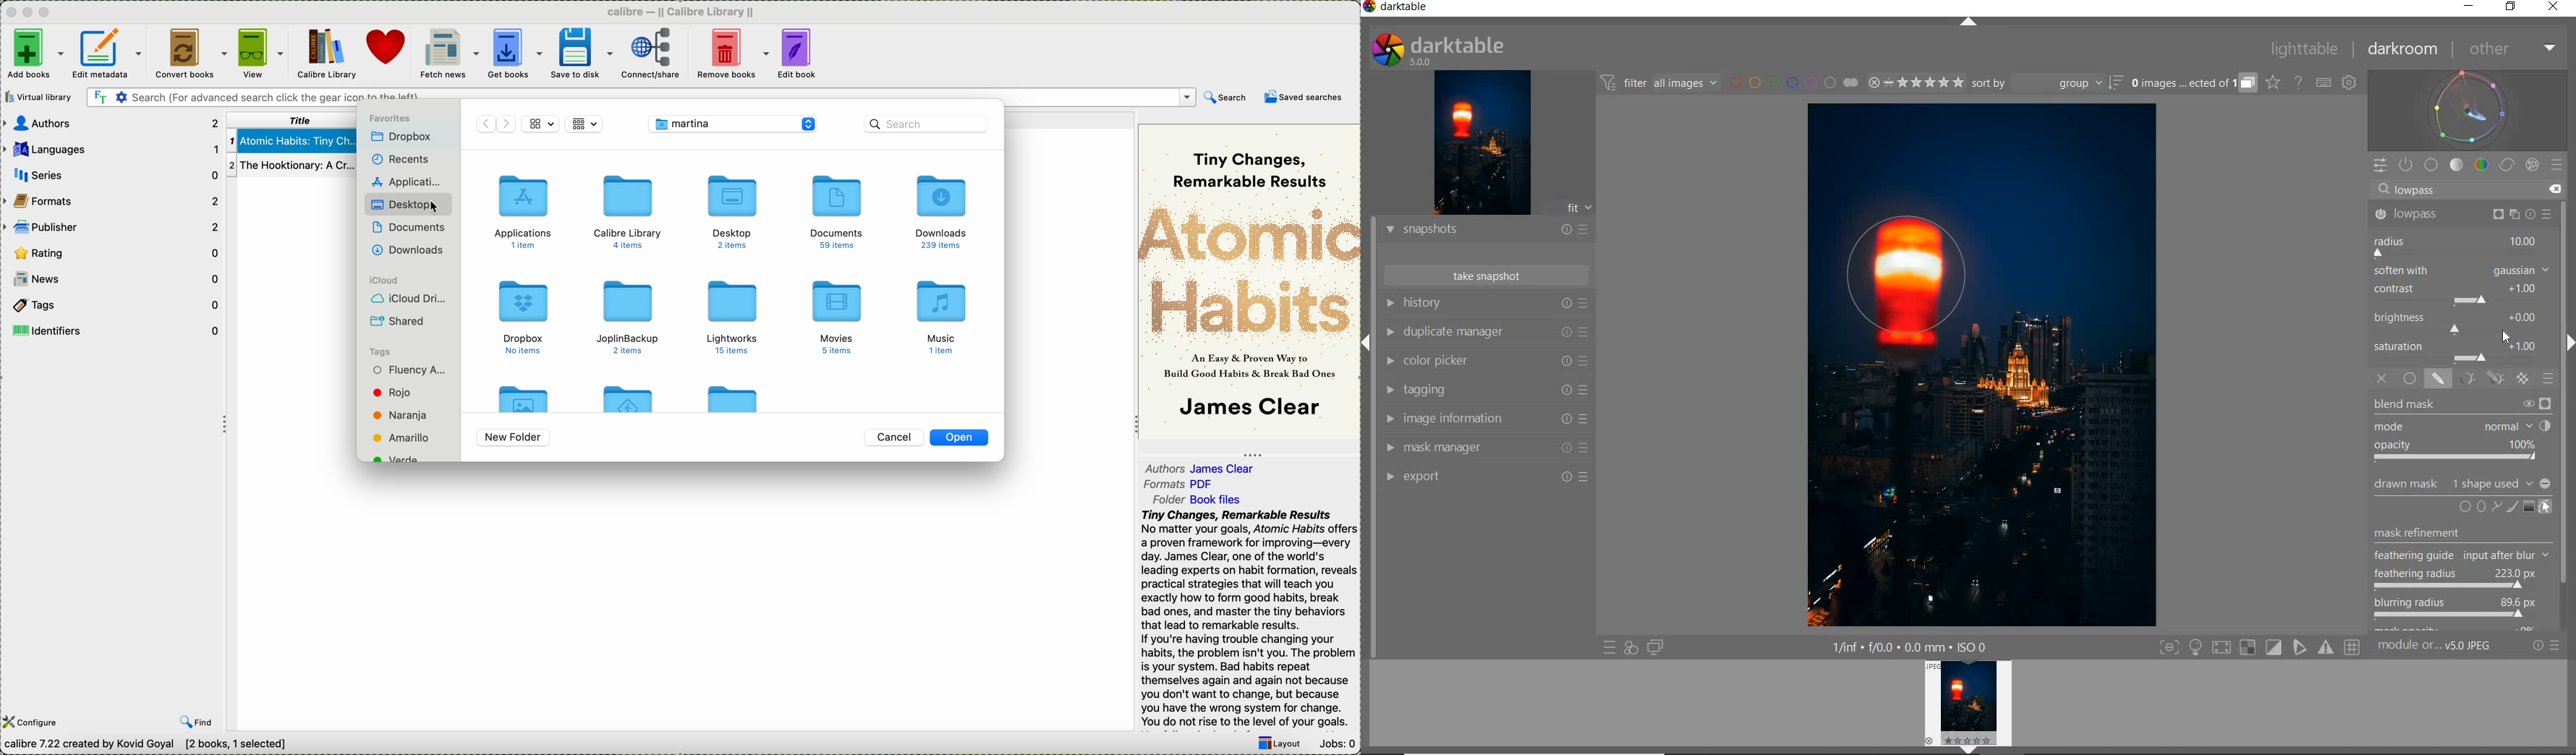 This screenshot has width=2576, height=756. What do you see at coordinates (1284, 744) in the screenshot?
I see `layout` at bounding box center [1284, 744].